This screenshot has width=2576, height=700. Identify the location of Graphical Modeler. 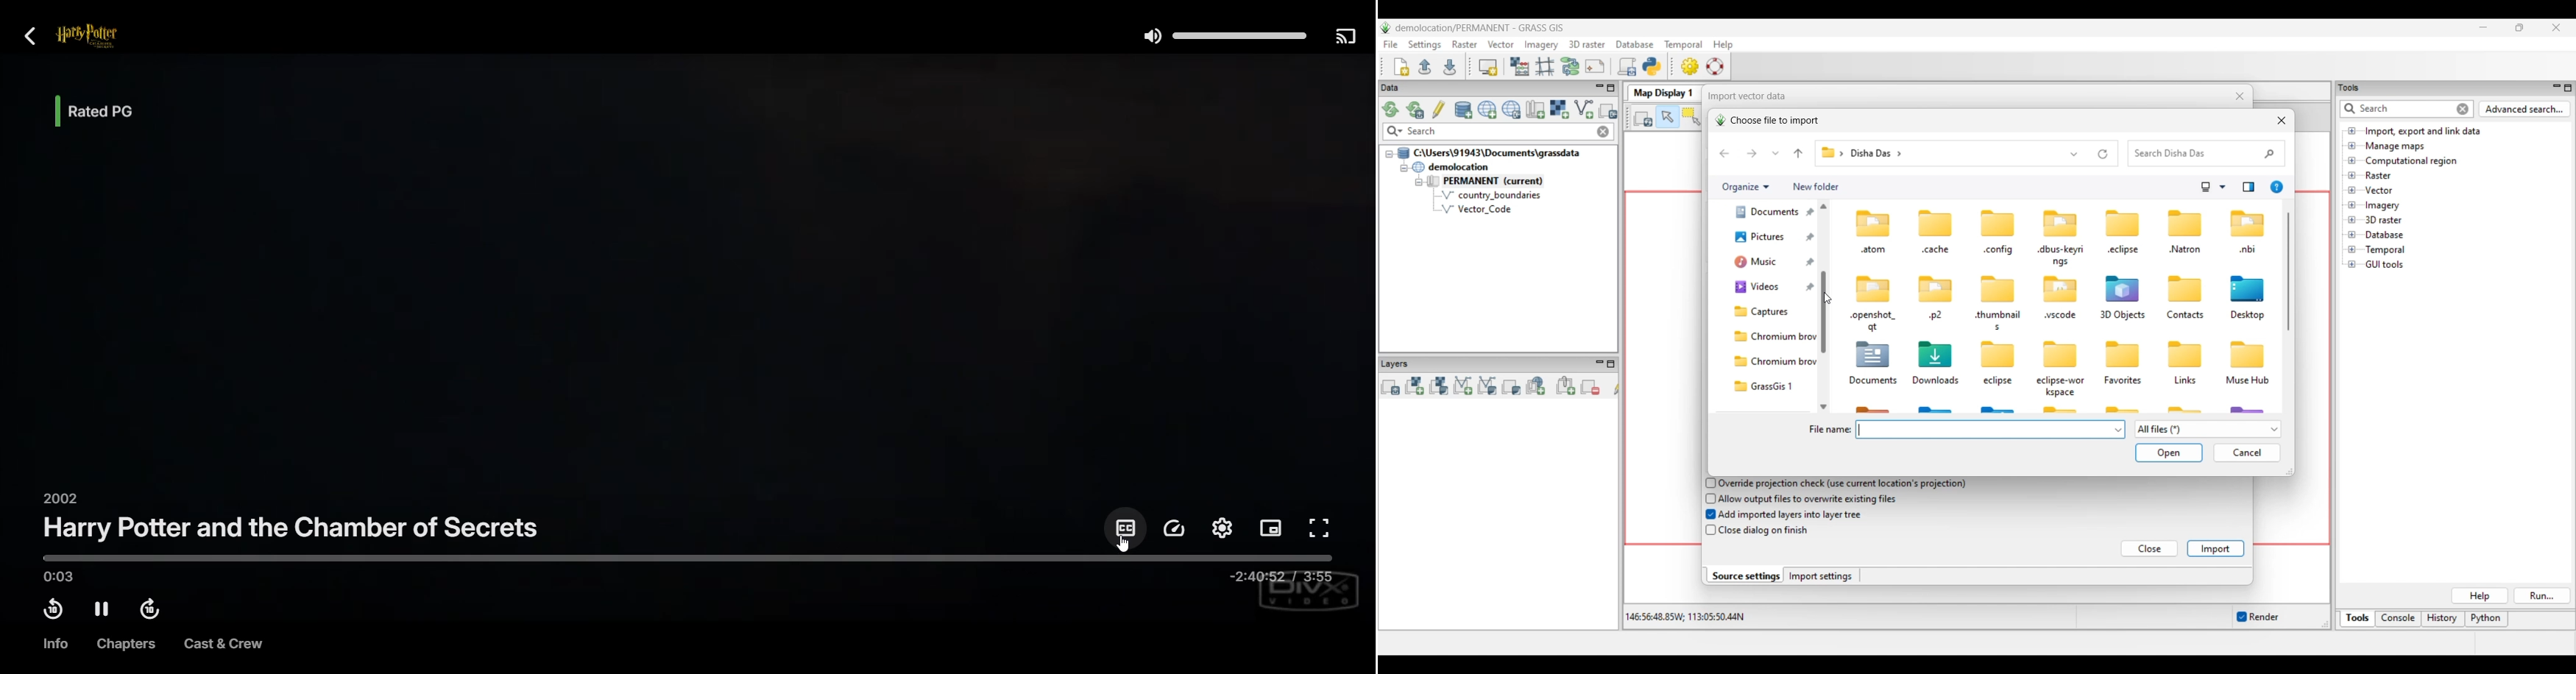
(1571, 66).